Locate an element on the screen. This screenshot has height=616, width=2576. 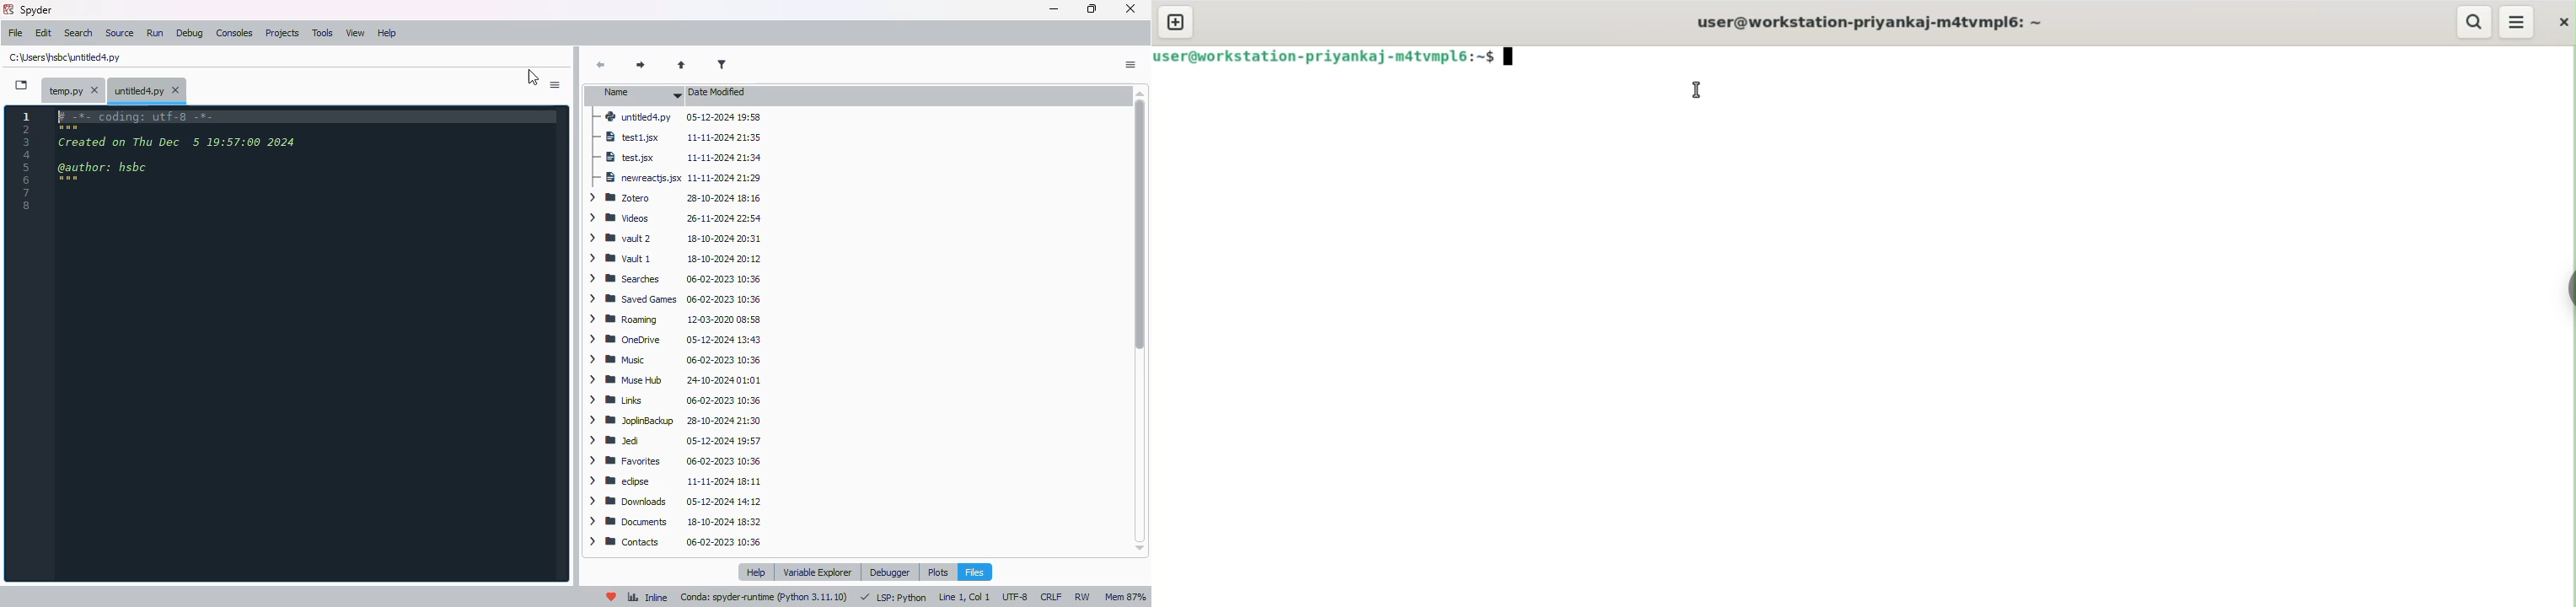
menu is located at coordinates (2518, 23).